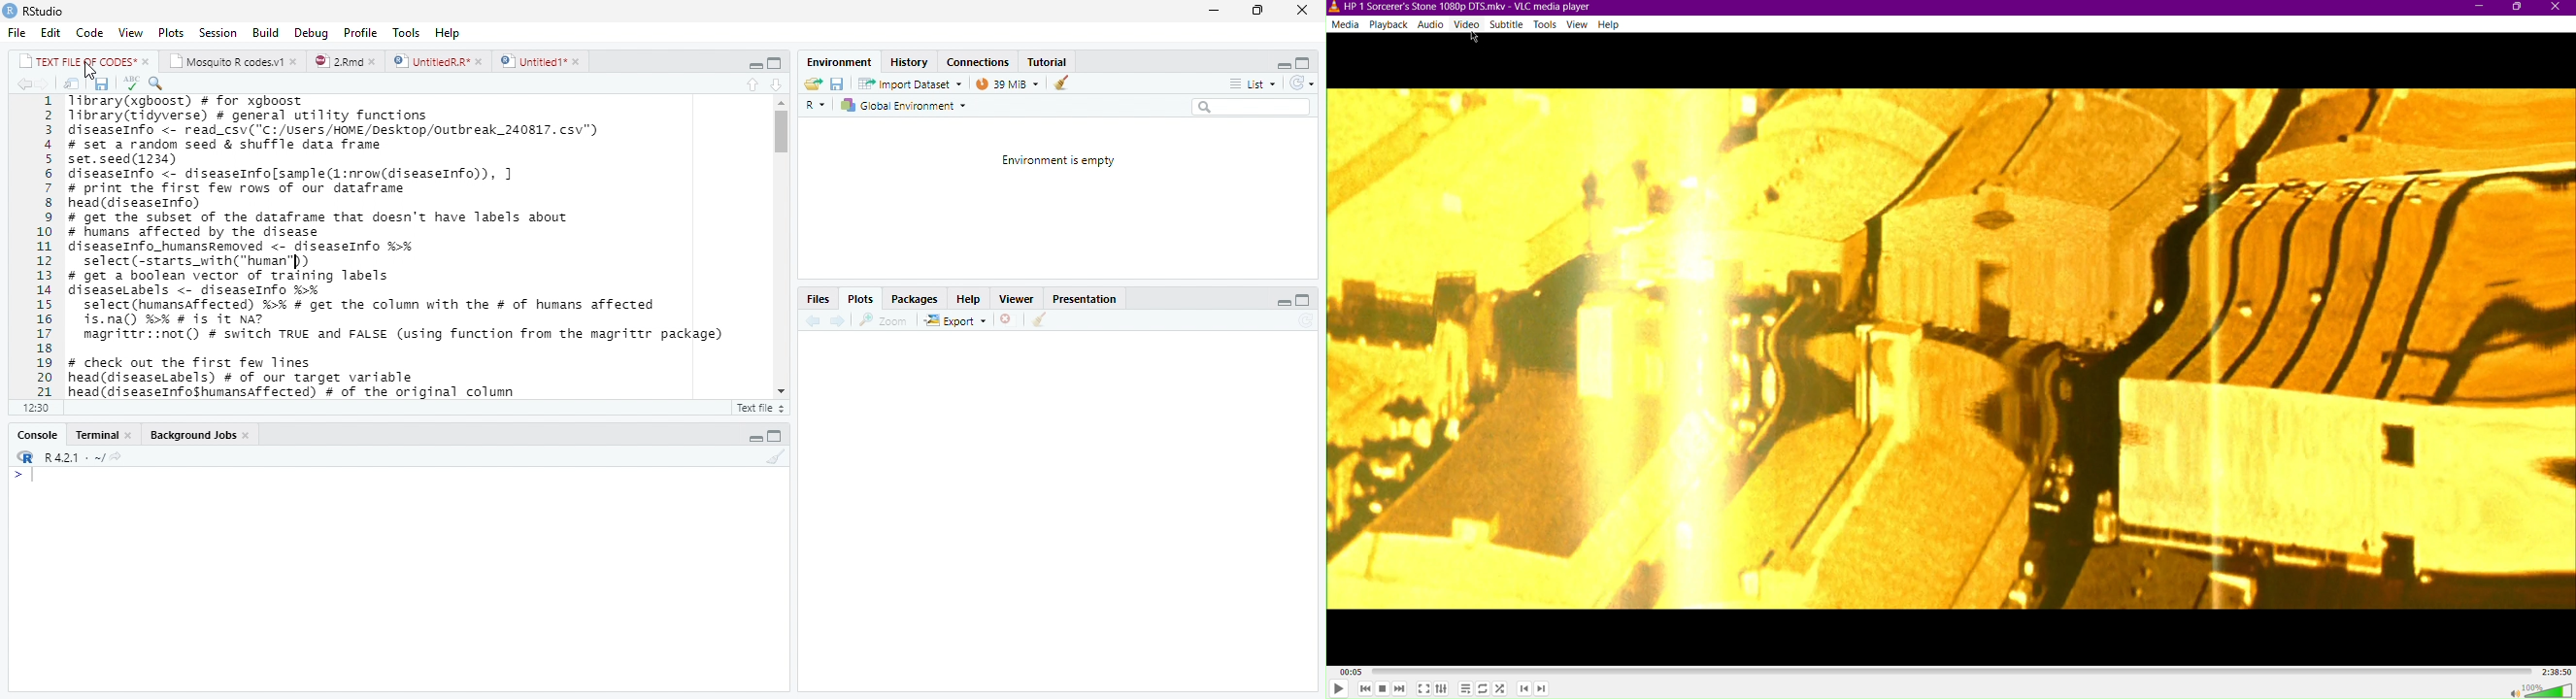 The width and height of the screenshot is (2576, 700). What do you see at coordinates (49, 32) in the screenshot?
I see `Edit` at bounding box center [49, 32].